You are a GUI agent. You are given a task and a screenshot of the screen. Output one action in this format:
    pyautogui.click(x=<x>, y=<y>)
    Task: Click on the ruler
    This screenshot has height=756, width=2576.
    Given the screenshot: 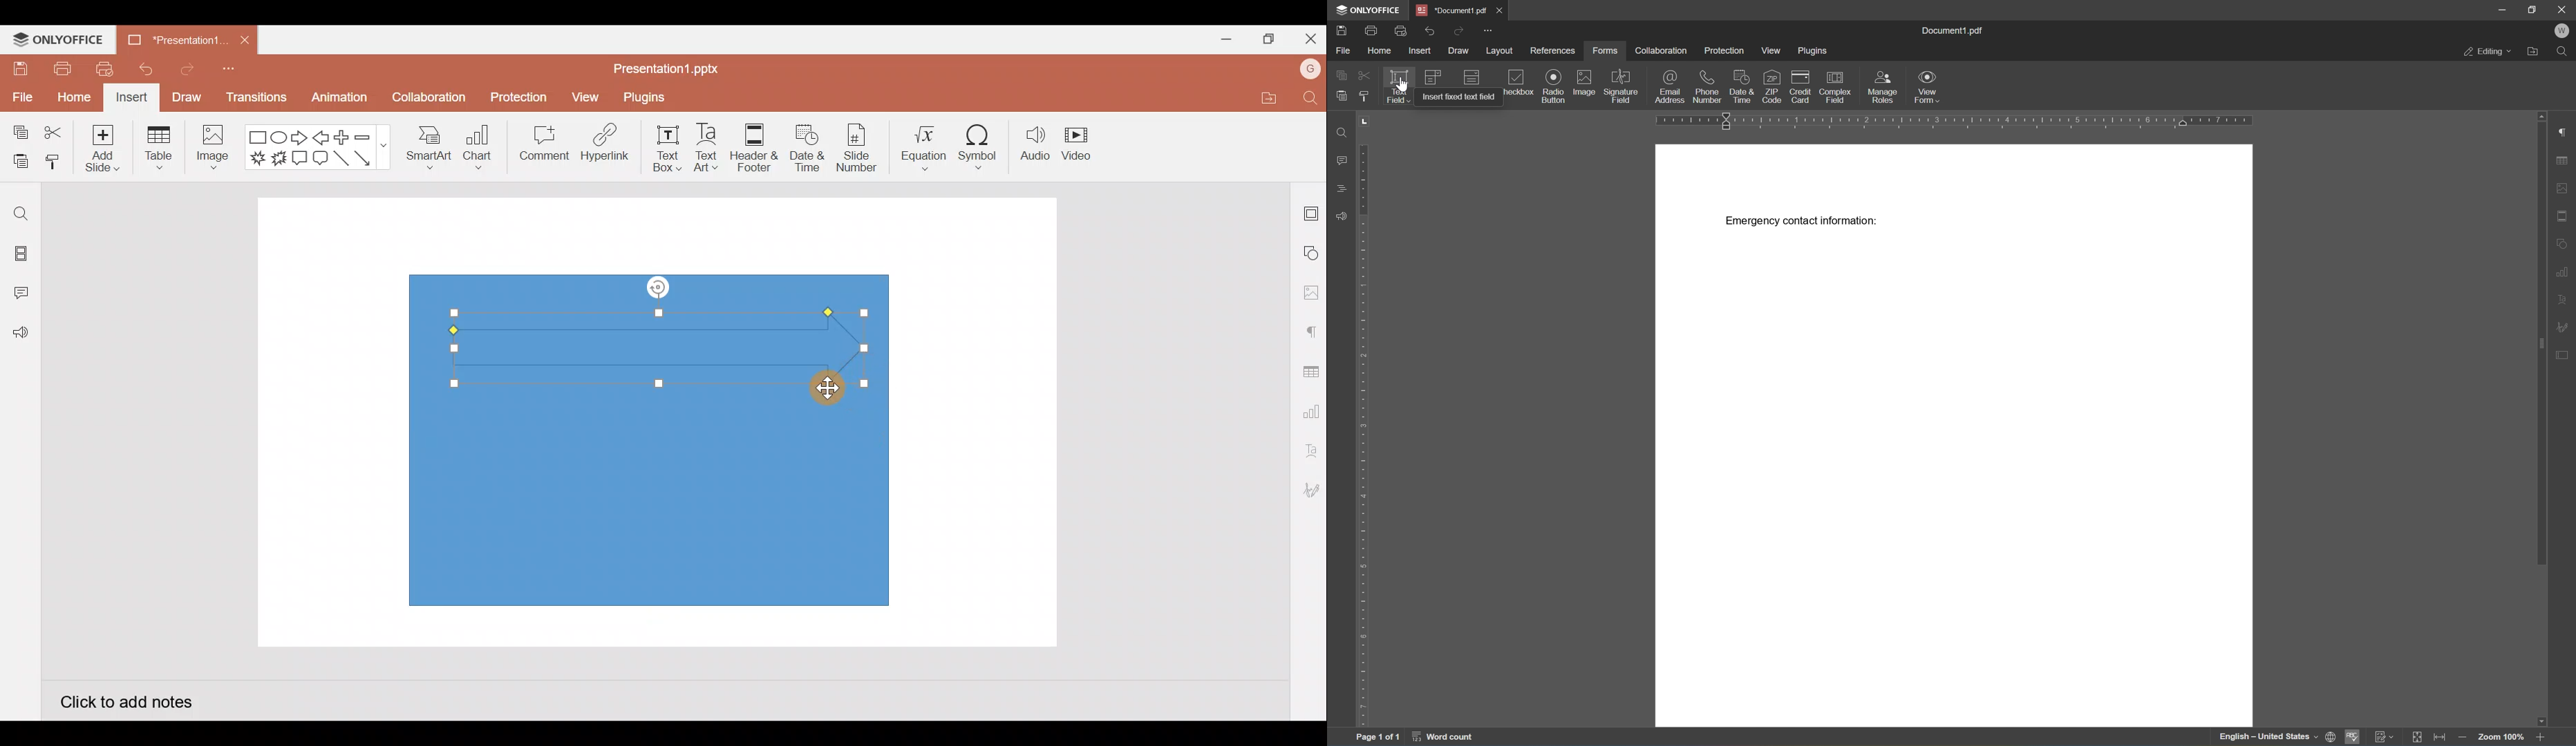 What is the action you would take?
    pyautogui.click(x=1368, y=434)
    